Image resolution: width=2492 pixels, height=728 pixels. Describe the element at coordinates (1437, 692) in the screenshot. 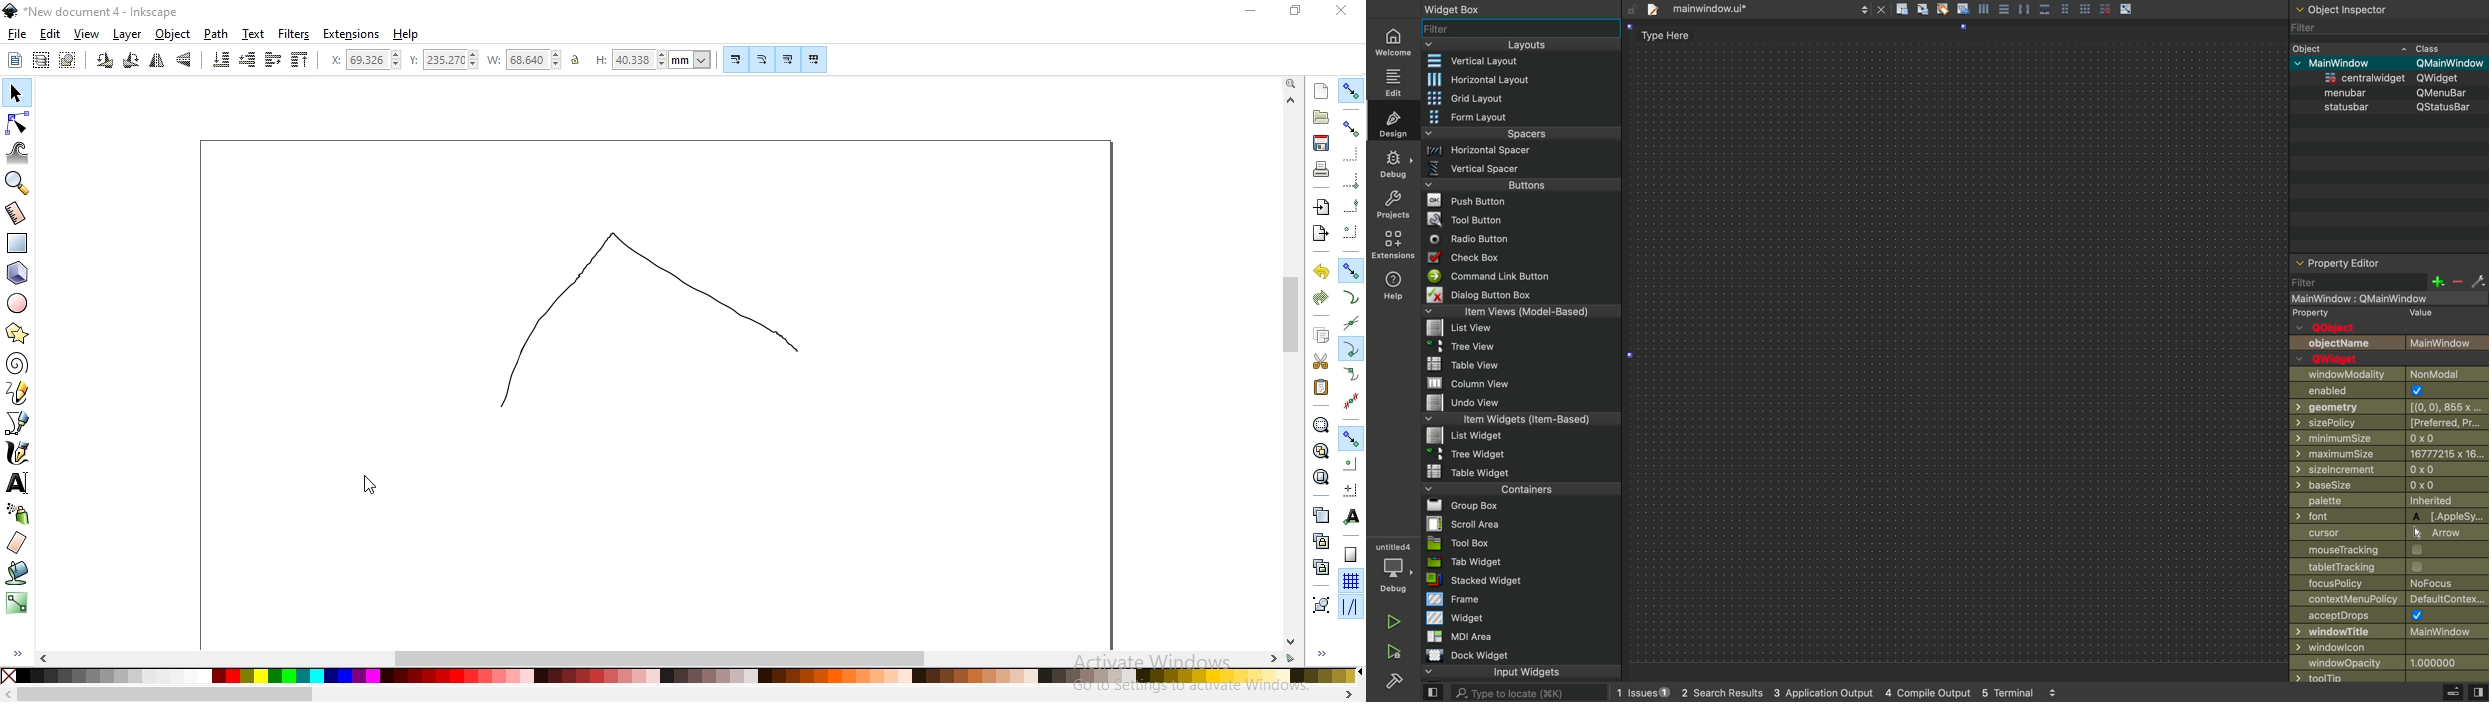

I see `` at that location.